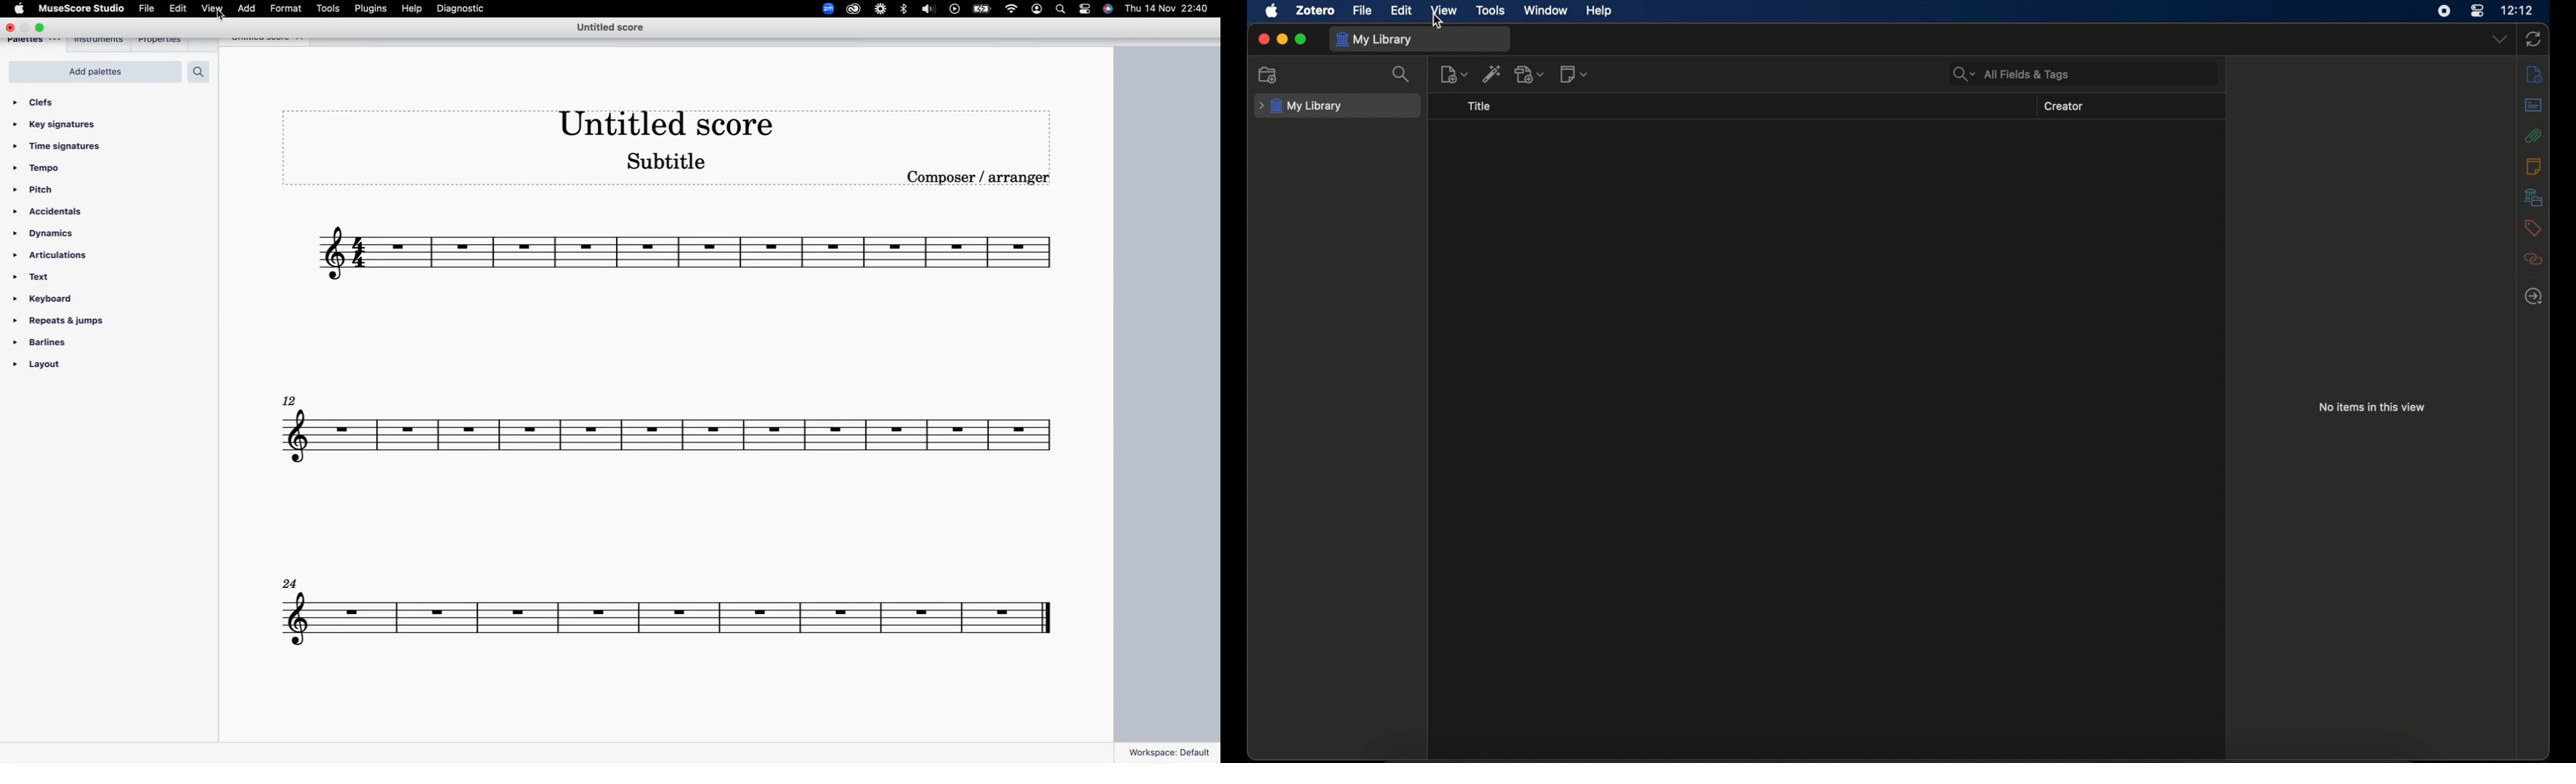  What do you see at coordinates (65, 368) in the screenshot?
I see `layout` at bounding box center [65, 368].